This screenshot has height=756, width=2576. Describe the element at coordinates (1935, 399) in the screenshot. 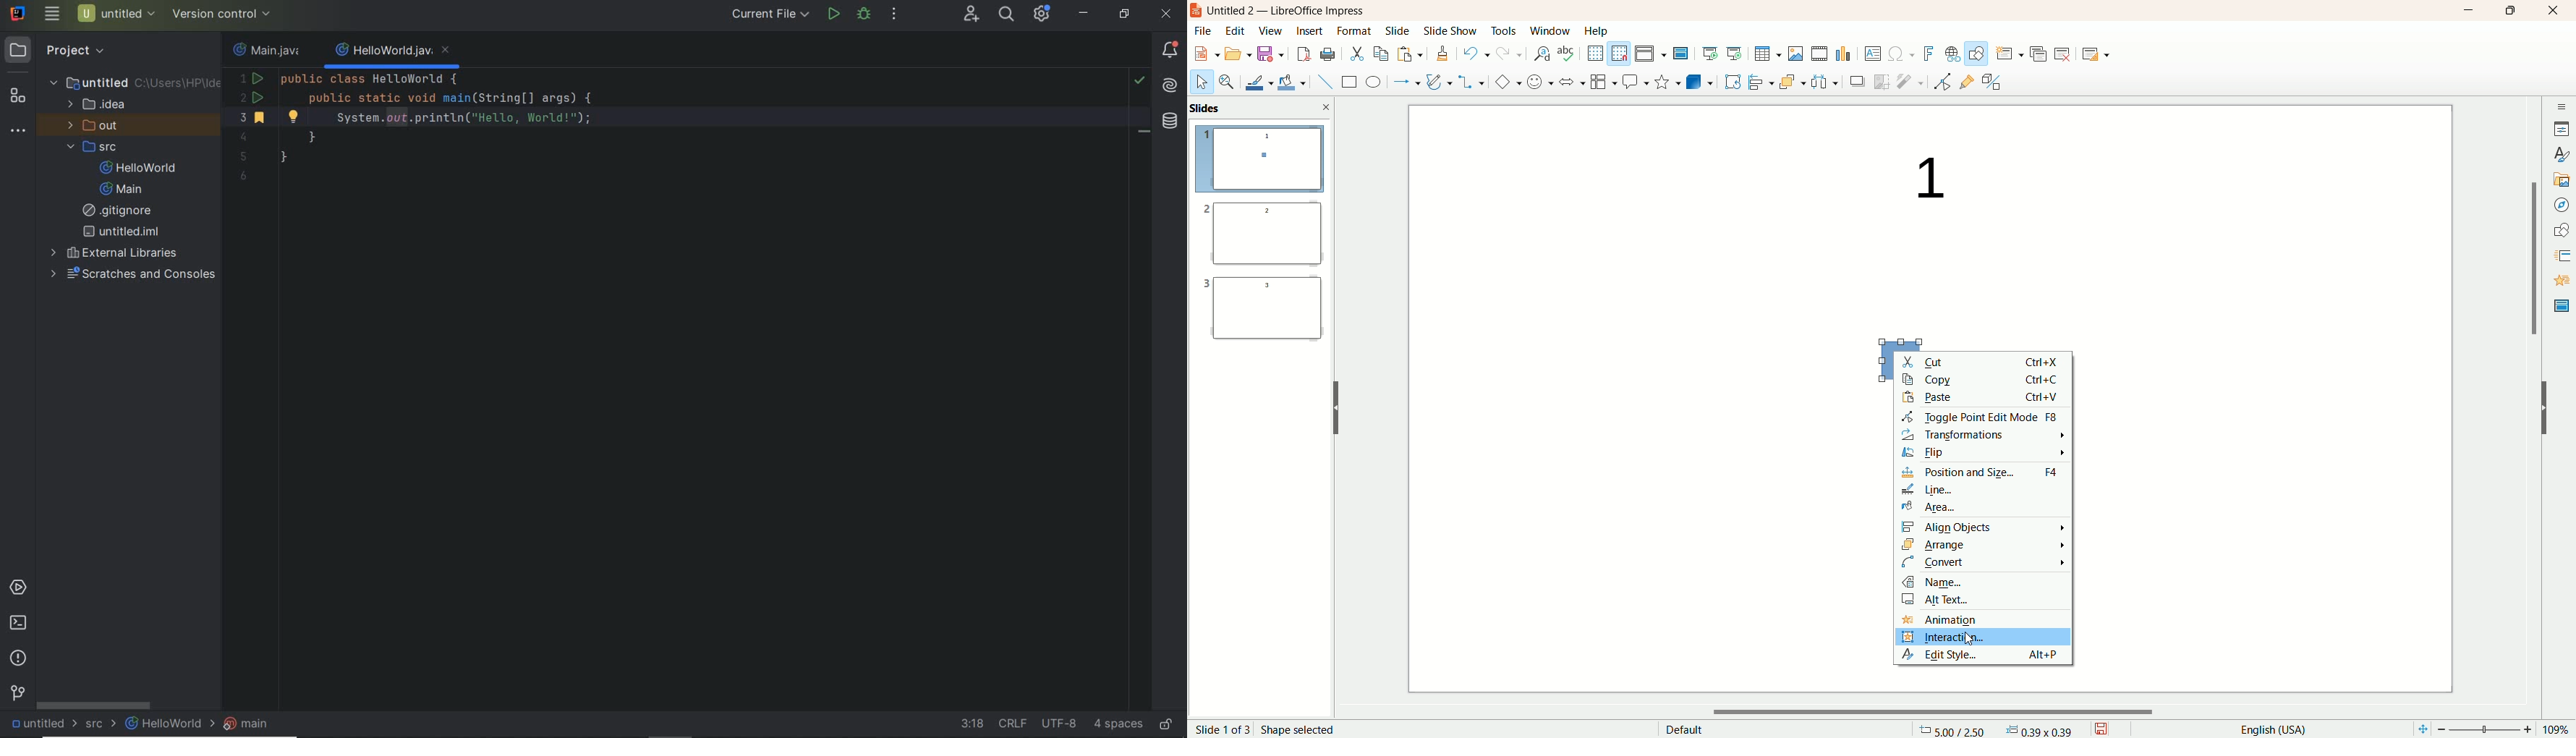

I see `paste` at that location.